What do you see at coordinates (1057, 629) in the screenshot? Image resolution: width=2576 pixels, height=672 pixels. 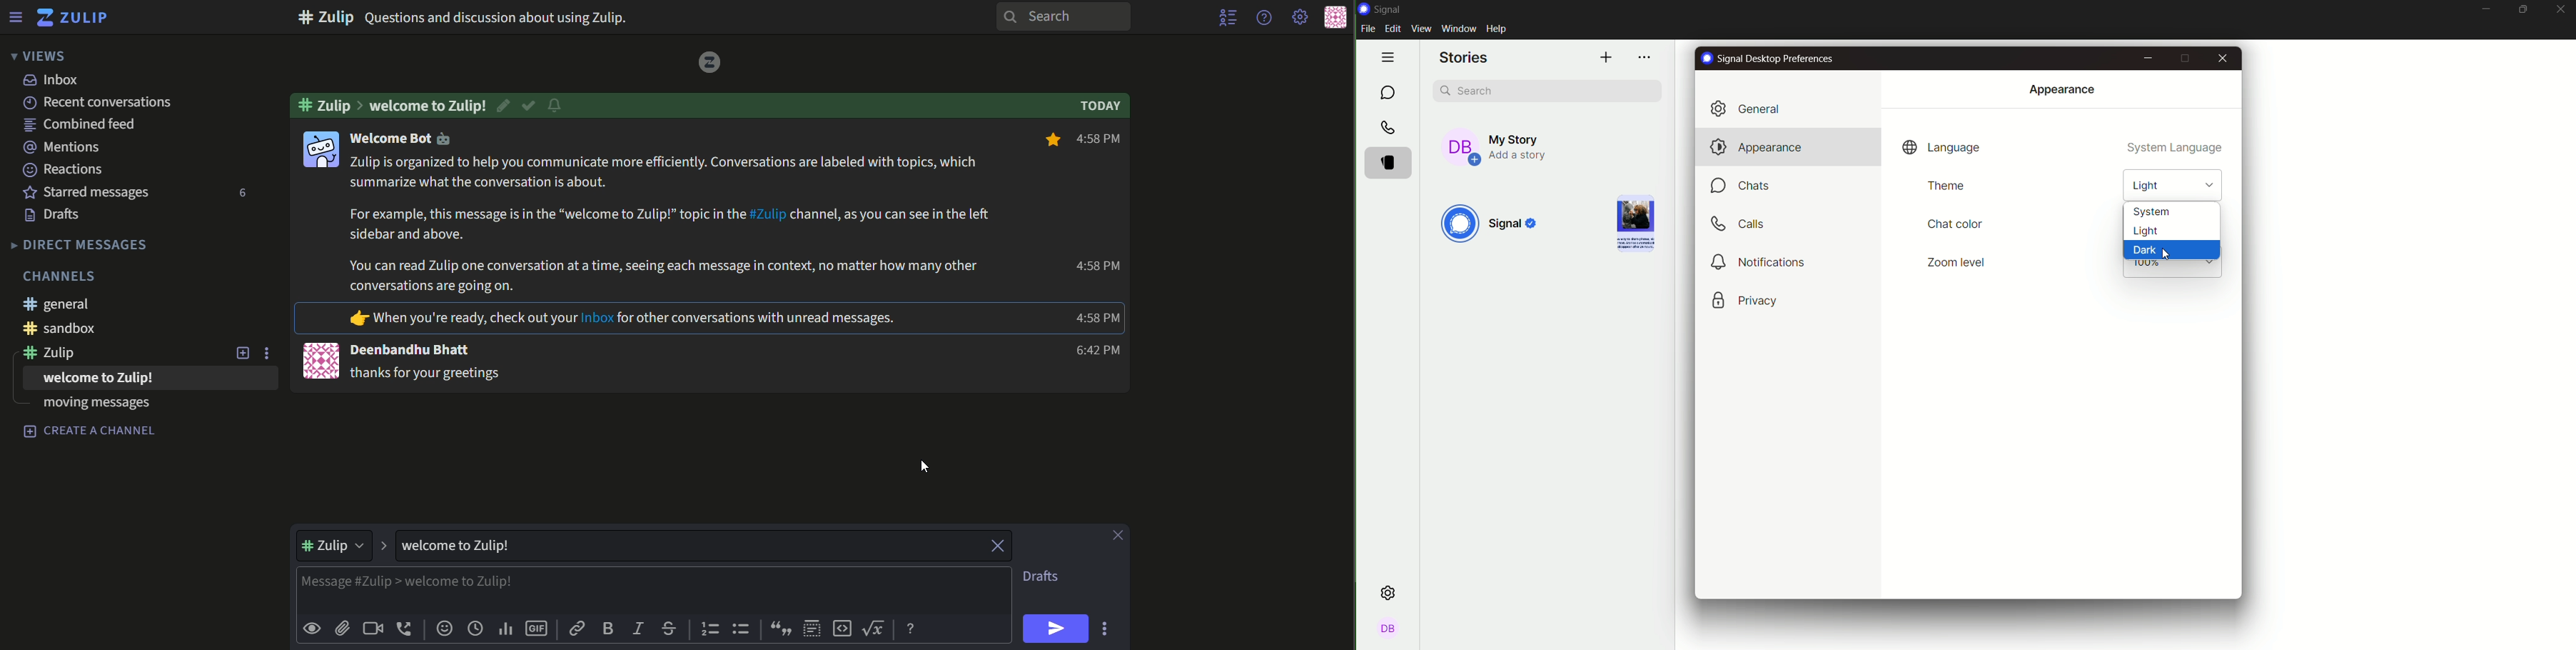 I see `send` at bounding box center [1057, 629].